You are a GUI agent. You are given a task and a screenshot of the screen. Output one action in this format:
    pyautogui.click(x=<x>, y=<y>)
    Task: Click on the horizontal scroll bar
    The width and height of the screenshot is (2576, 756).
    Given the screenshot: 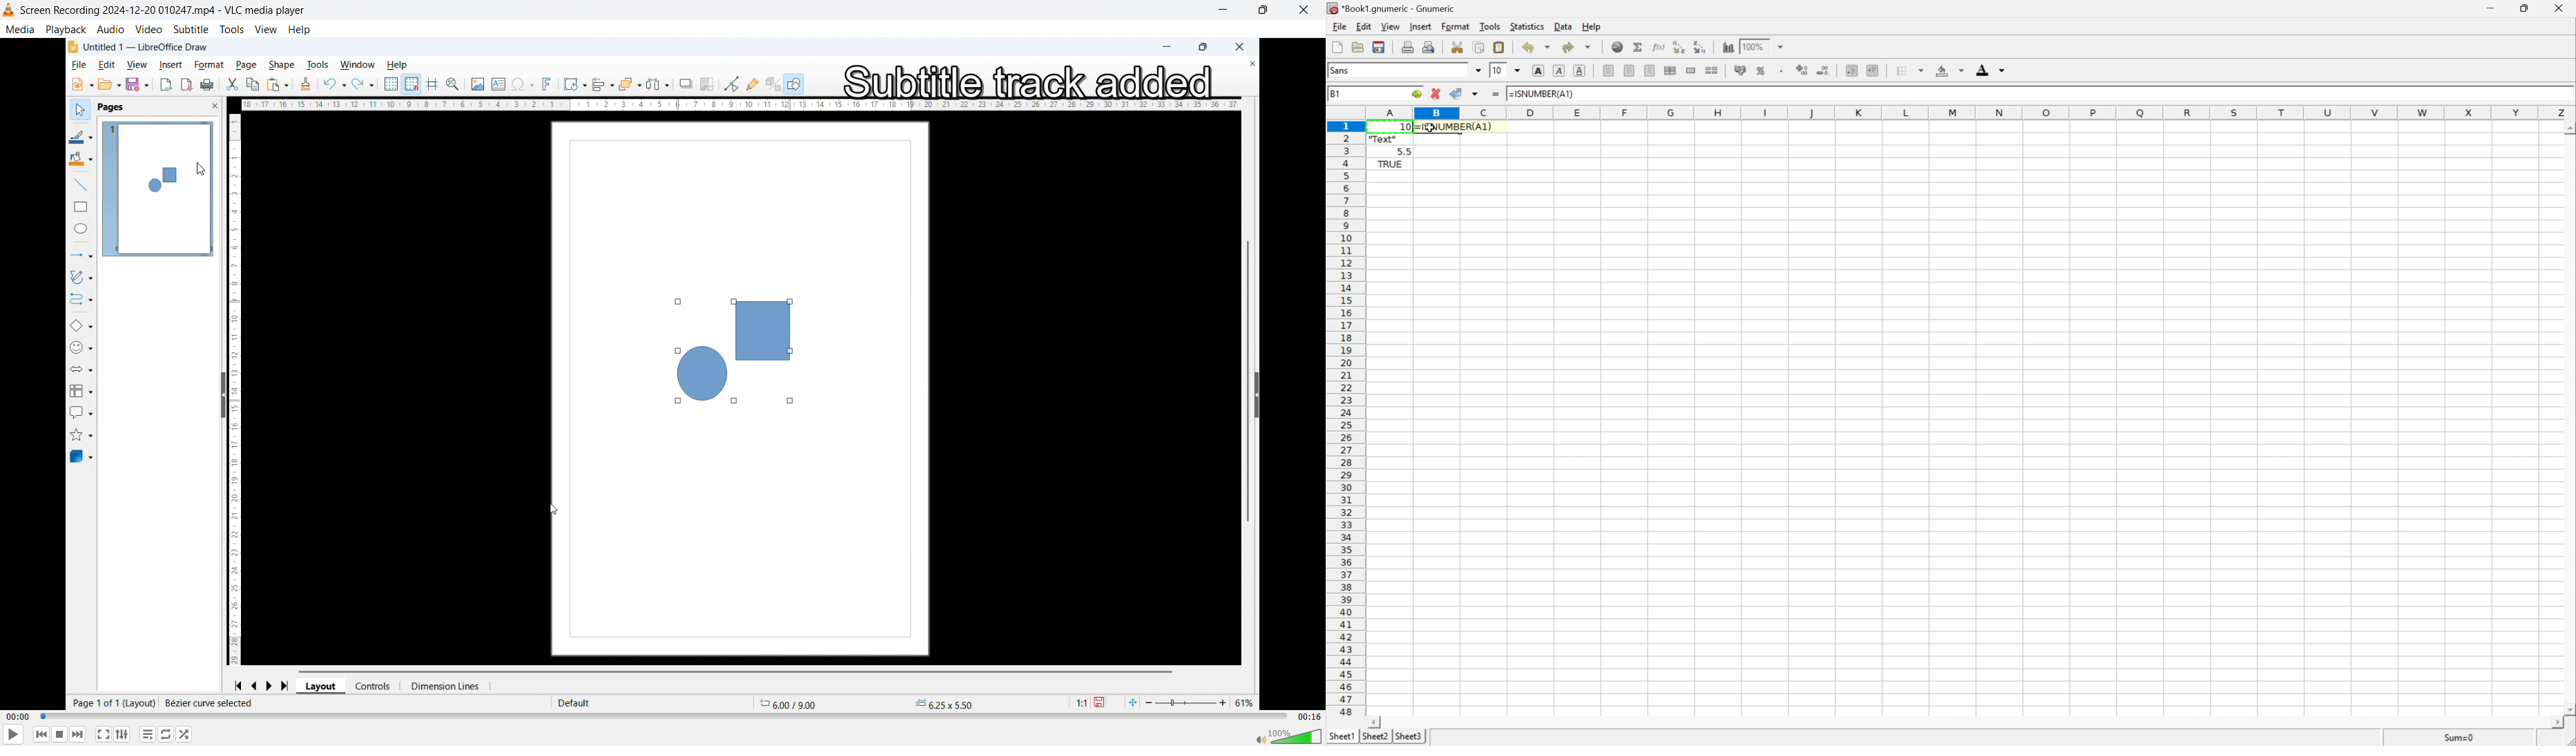 What is the action you would take?
    pyautogui.click(x=739, y=670)
    